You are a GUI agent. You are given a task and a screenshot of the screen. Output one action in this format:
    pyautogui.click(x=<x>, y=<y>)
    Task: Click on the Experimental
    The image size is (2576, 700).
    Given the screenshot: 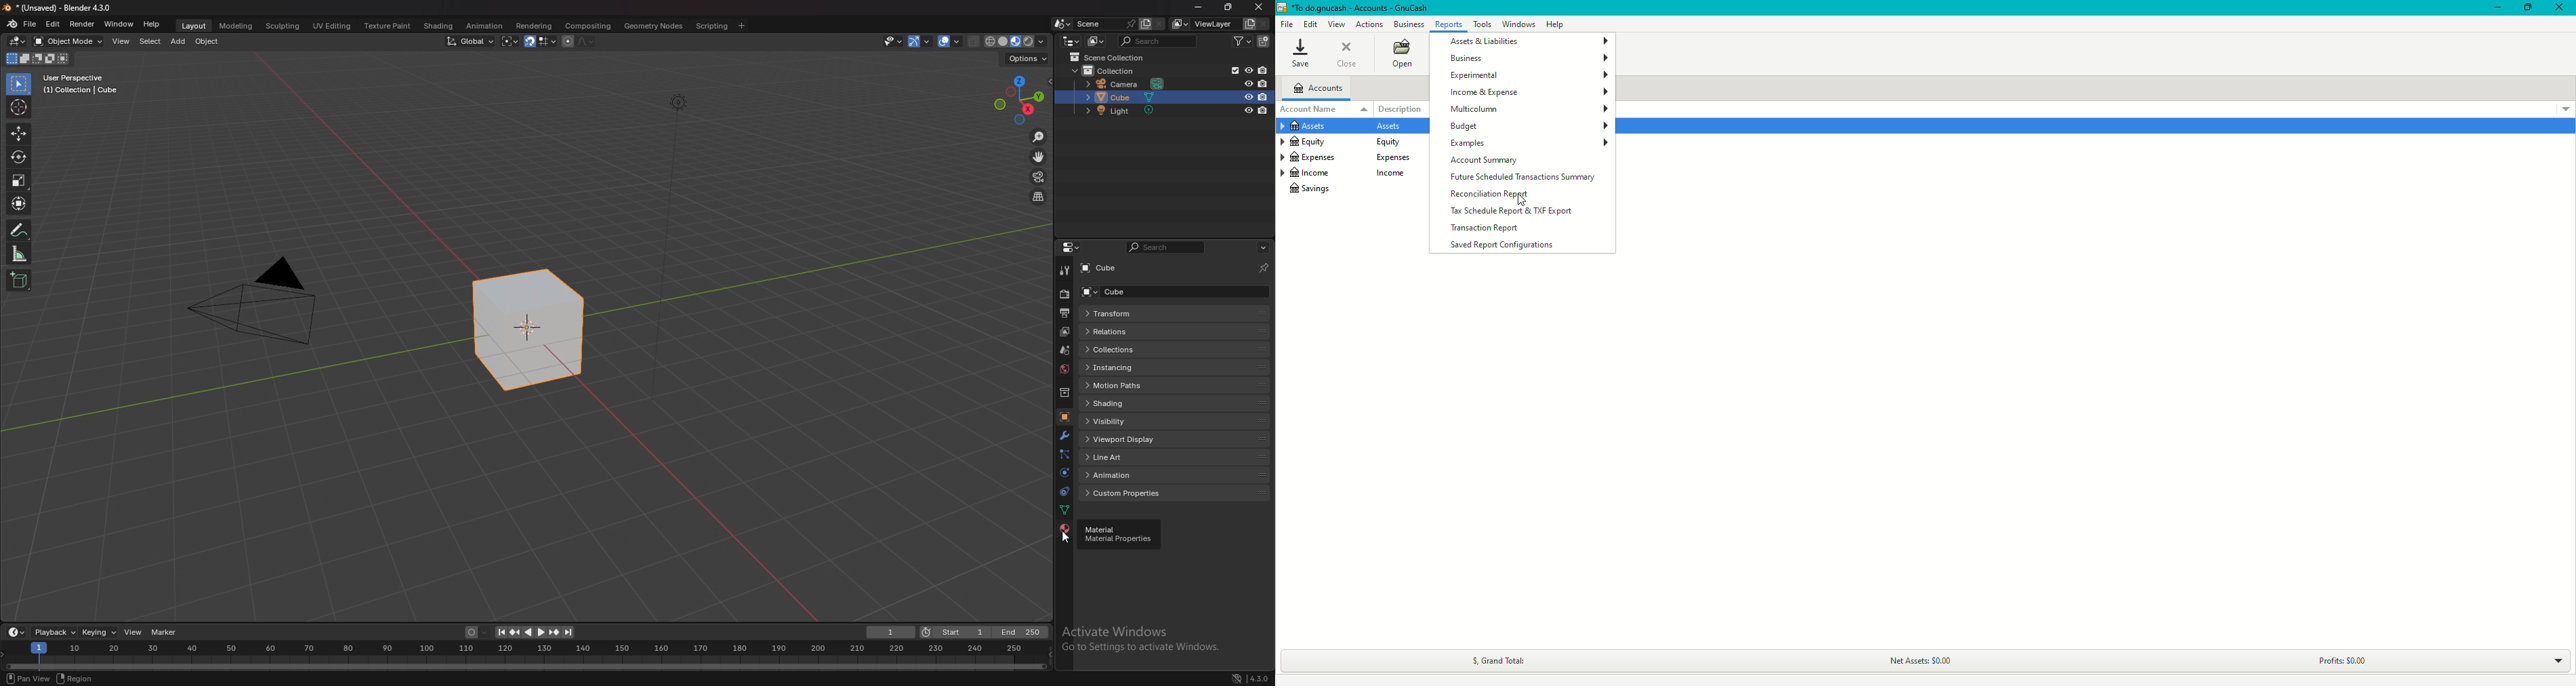 What is the action you would take?
    pyautogui.click(x=1526, y=77)
    